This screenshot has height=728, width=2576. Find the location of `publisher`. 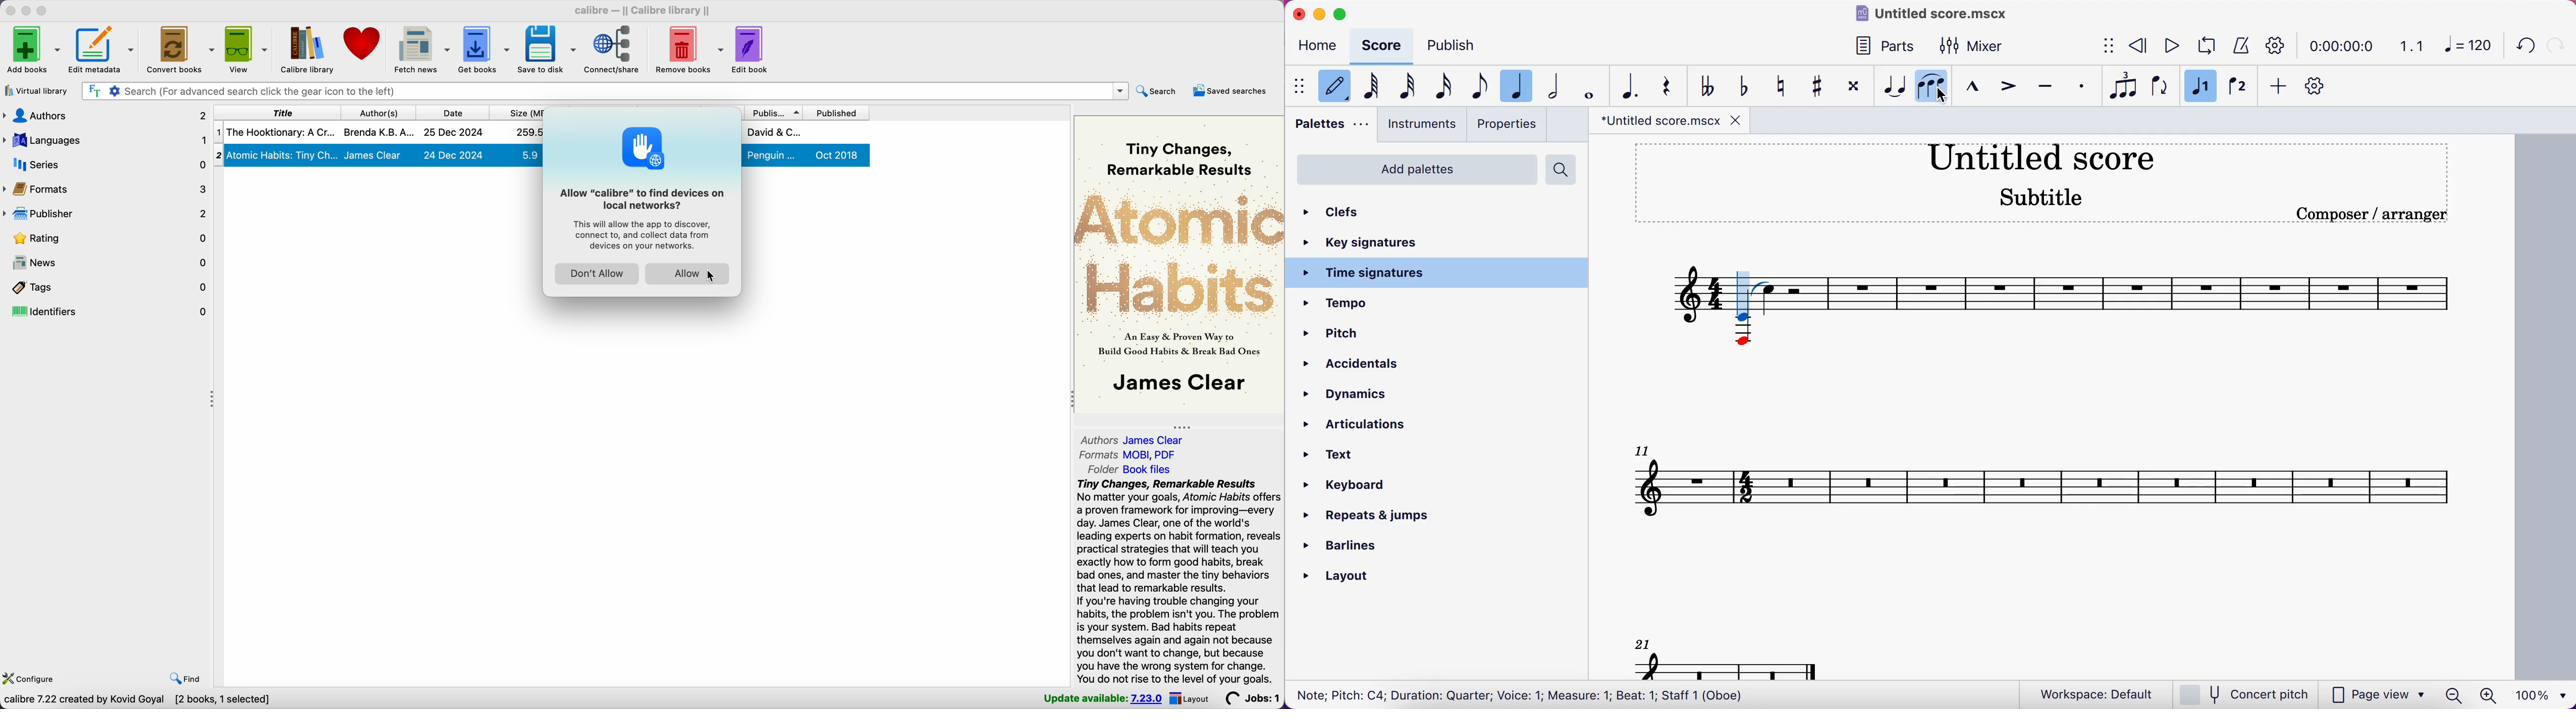

publisher is located at coordinates (775, 112).